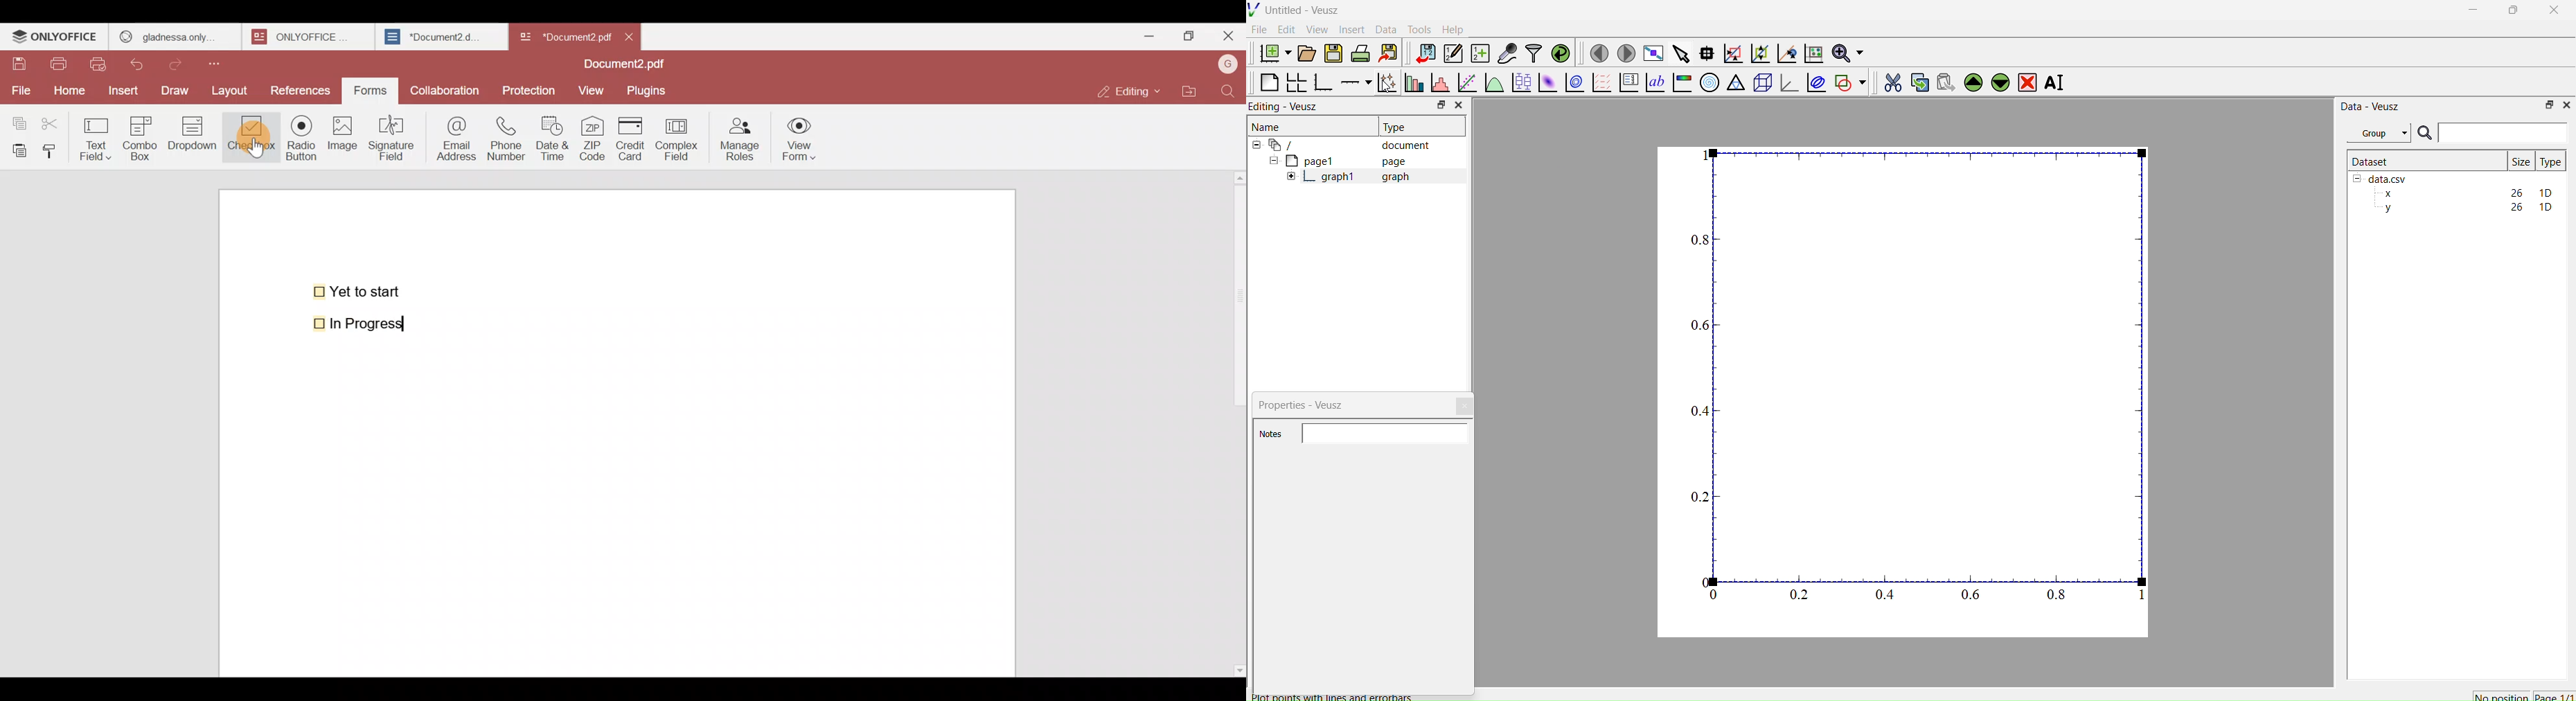  I want to click on Blank Page, so click(1269, 82).